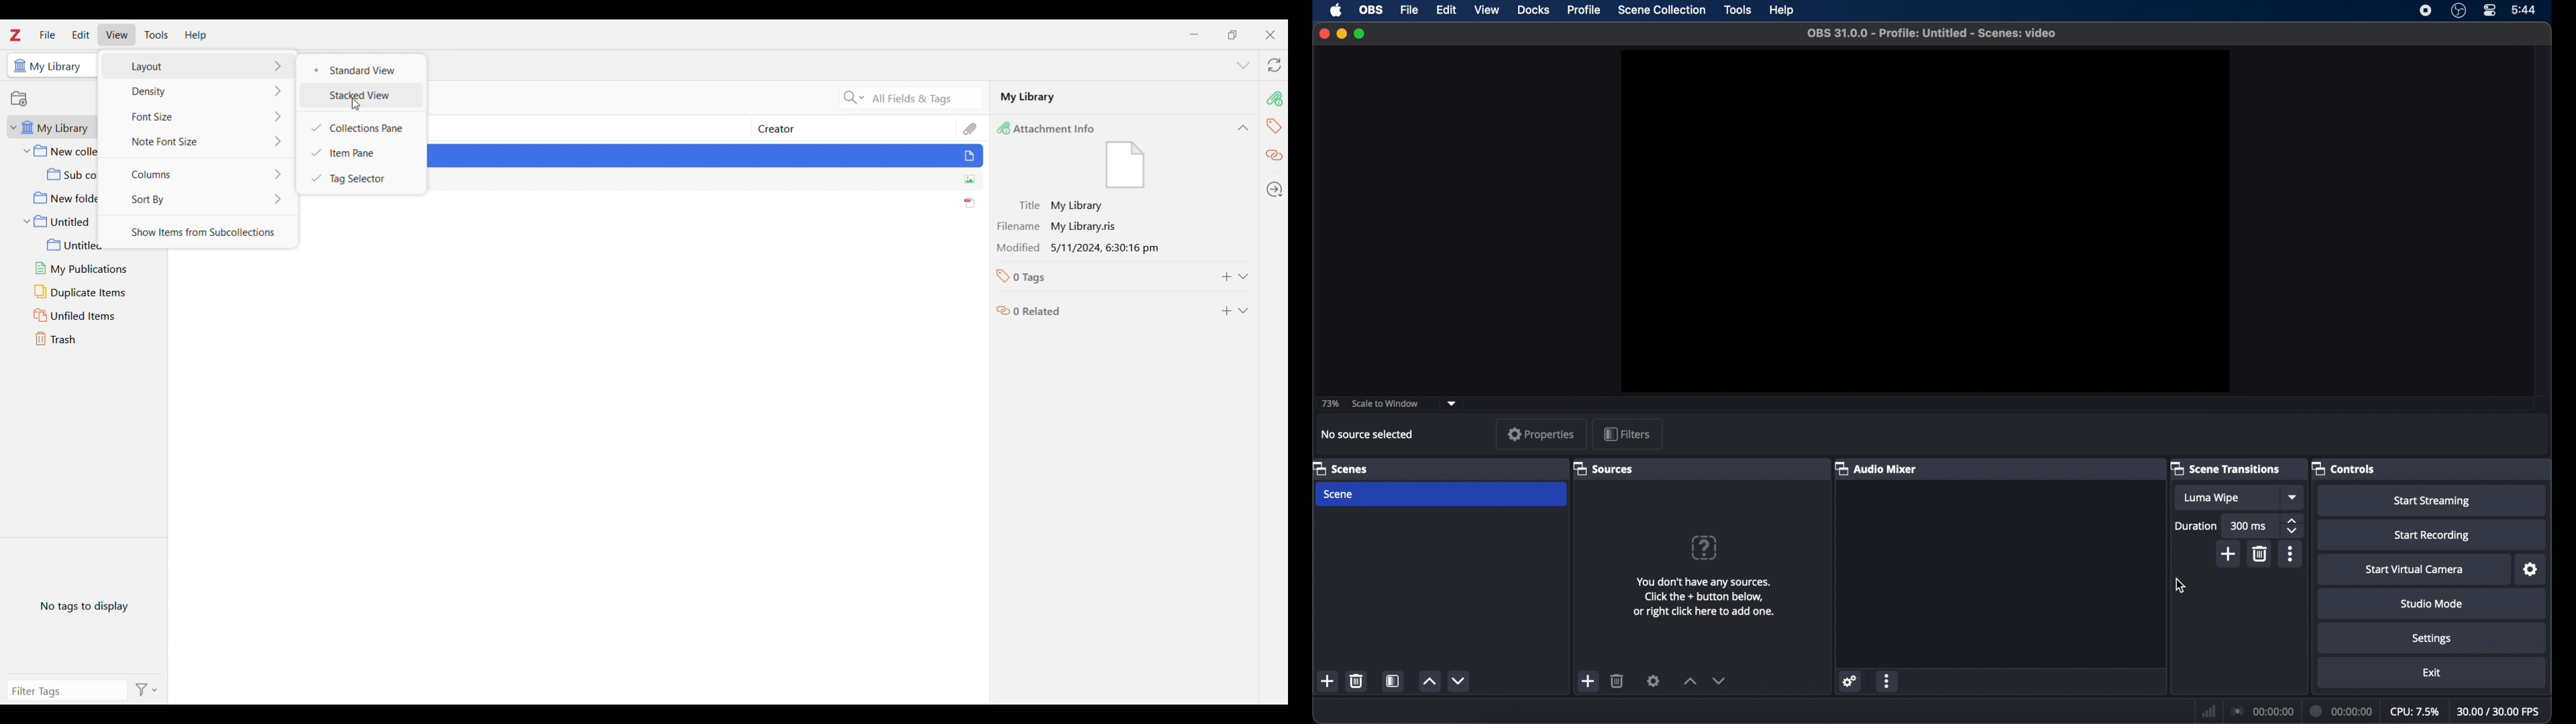 The width and height of the screenshot is (2576, 728). What do you see at coordinates (2344, 468) in the screenshot?
I see `controls` at bounding box center [2344, 468].